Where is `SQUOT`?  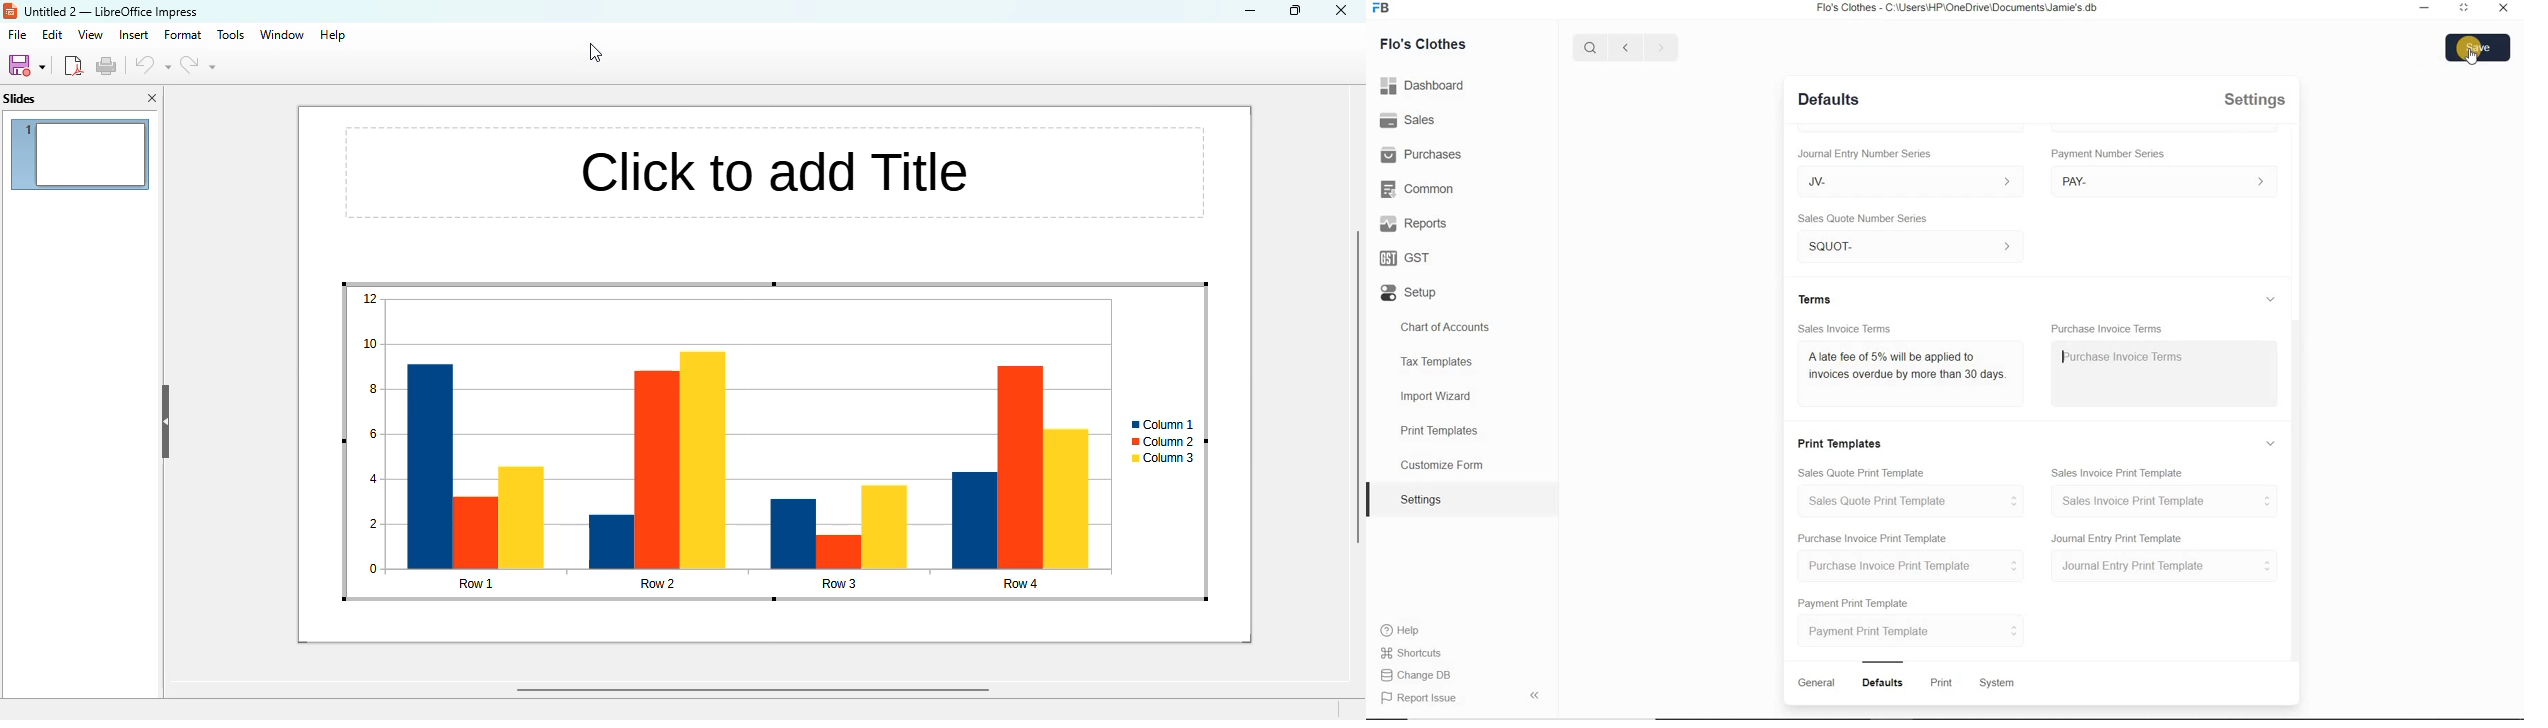 SQUOT is located at coordinates (1915, 244).